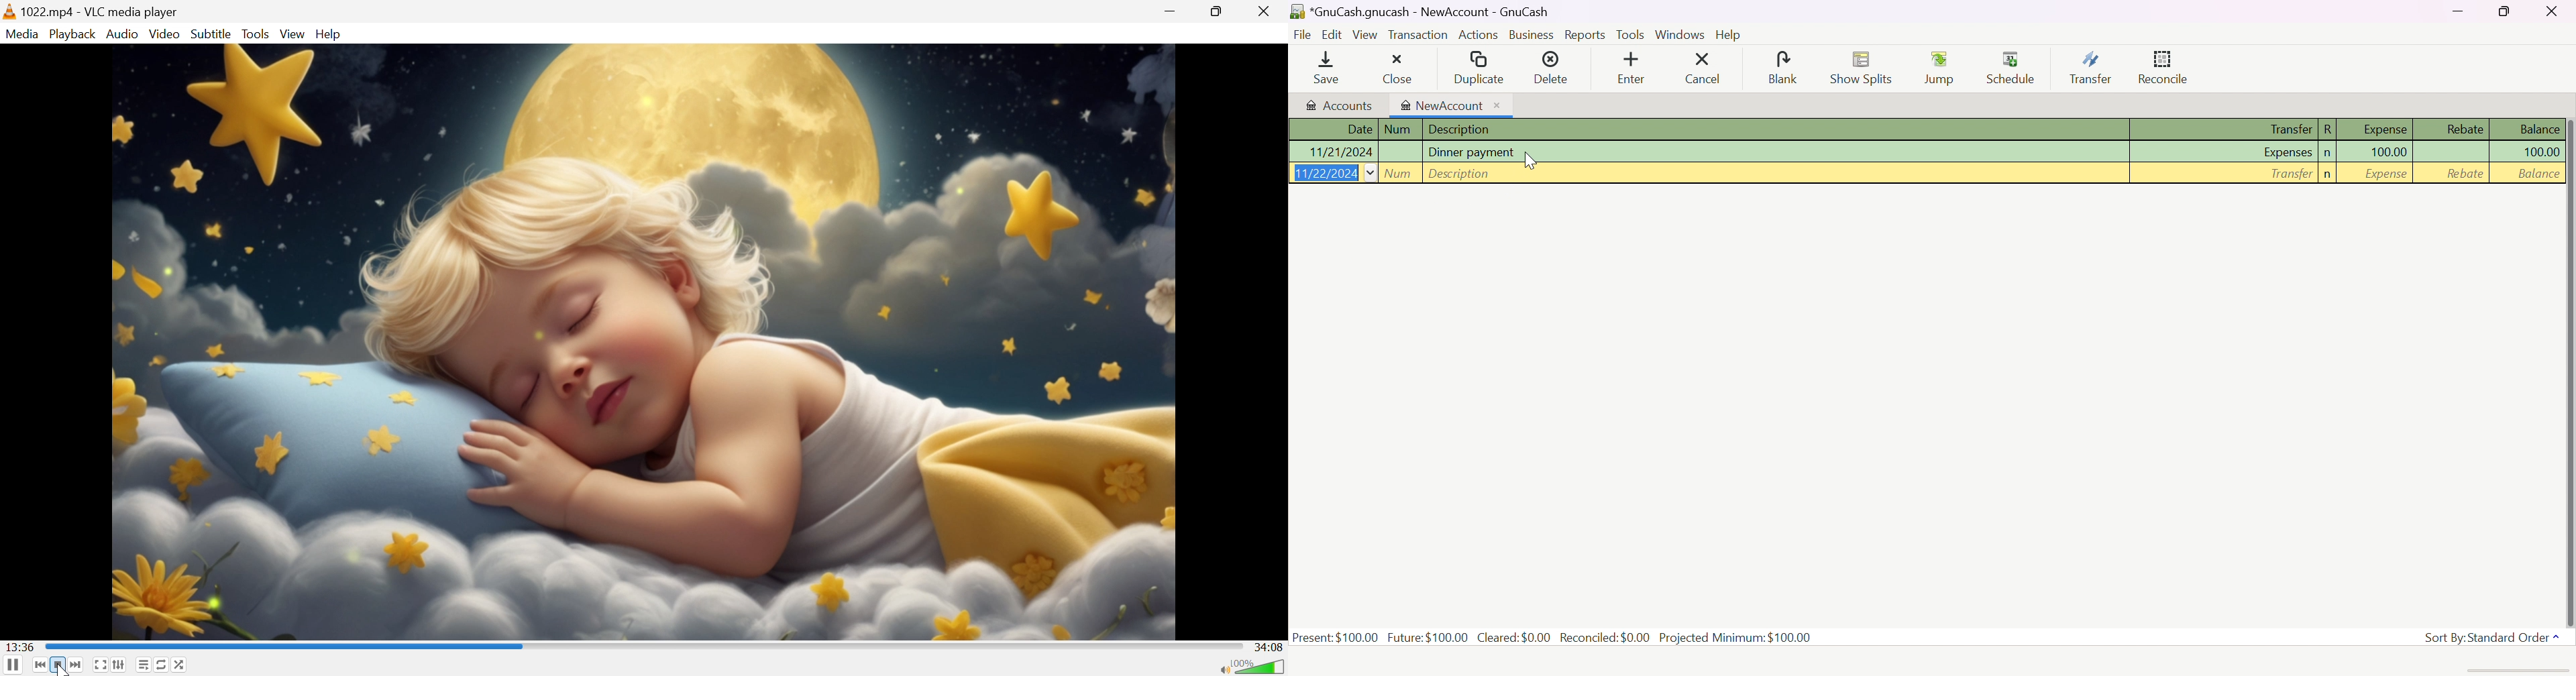 The image size is (2576, 700). Describe the element at coordinates (2537, 172) in the screenshot. I see `Balance` at that location.